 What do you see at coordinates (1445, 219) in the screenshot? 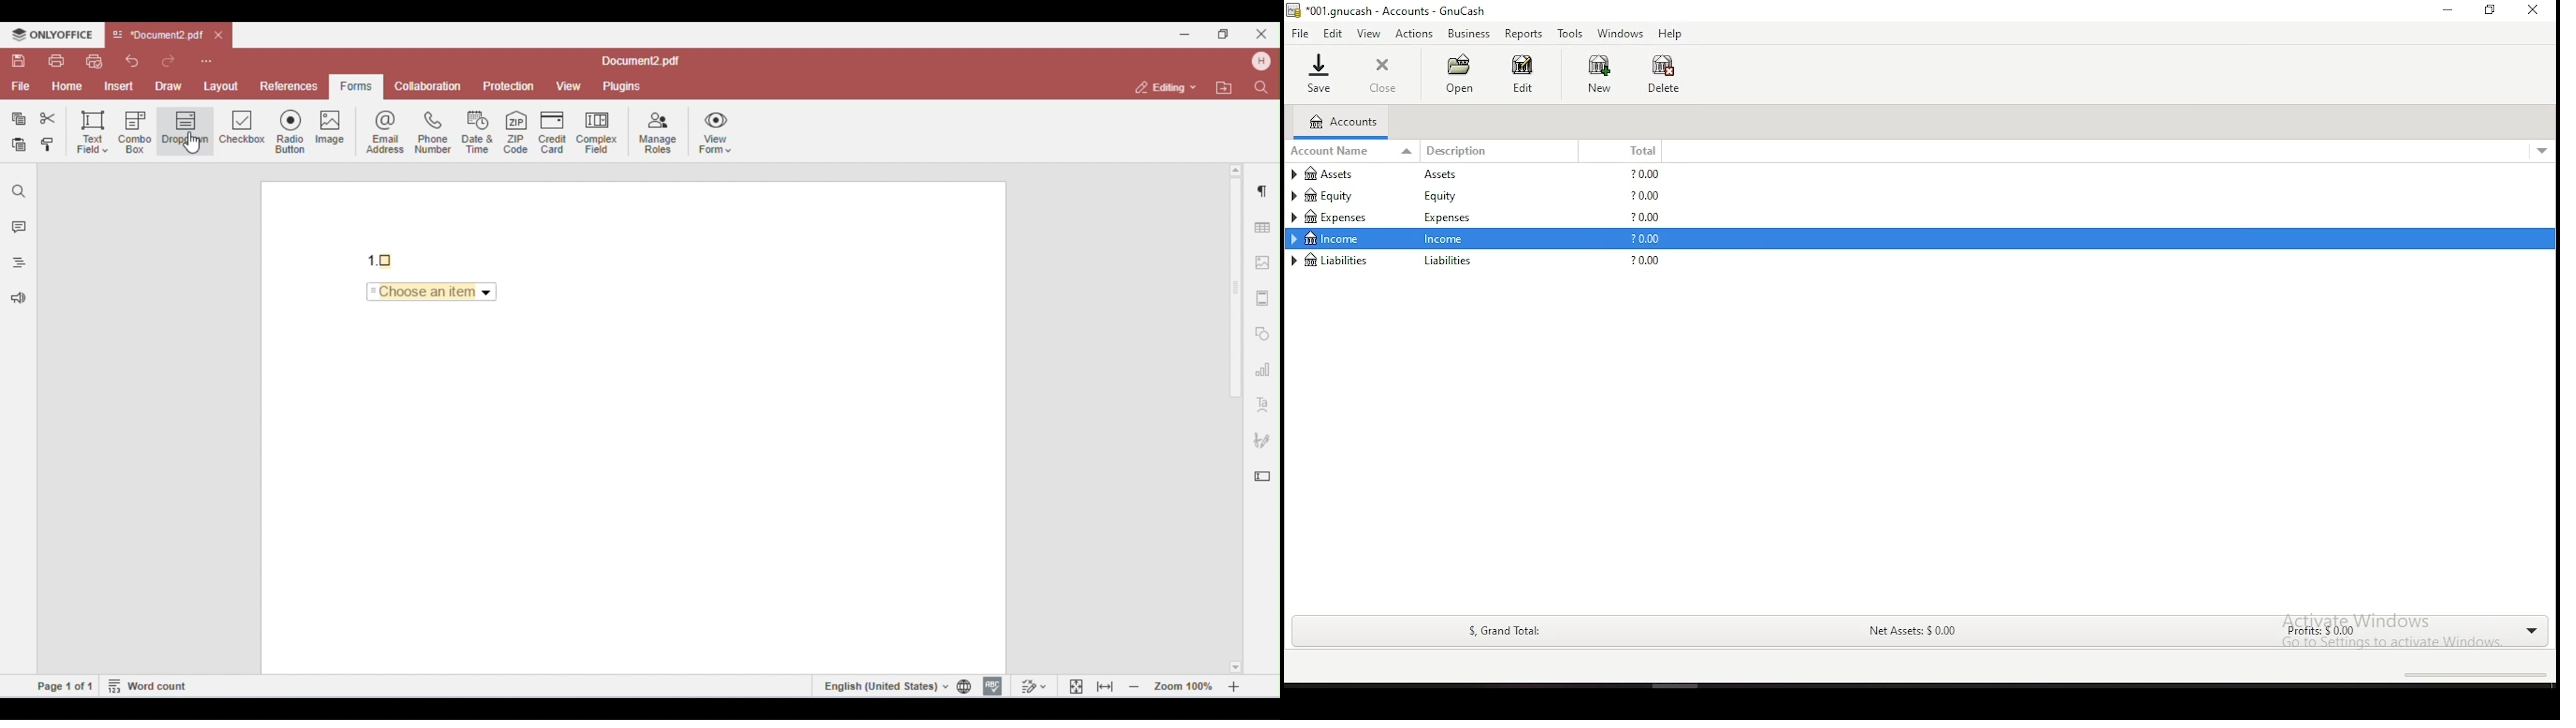
I see `Expenses` at bounding box center [1445, 219].